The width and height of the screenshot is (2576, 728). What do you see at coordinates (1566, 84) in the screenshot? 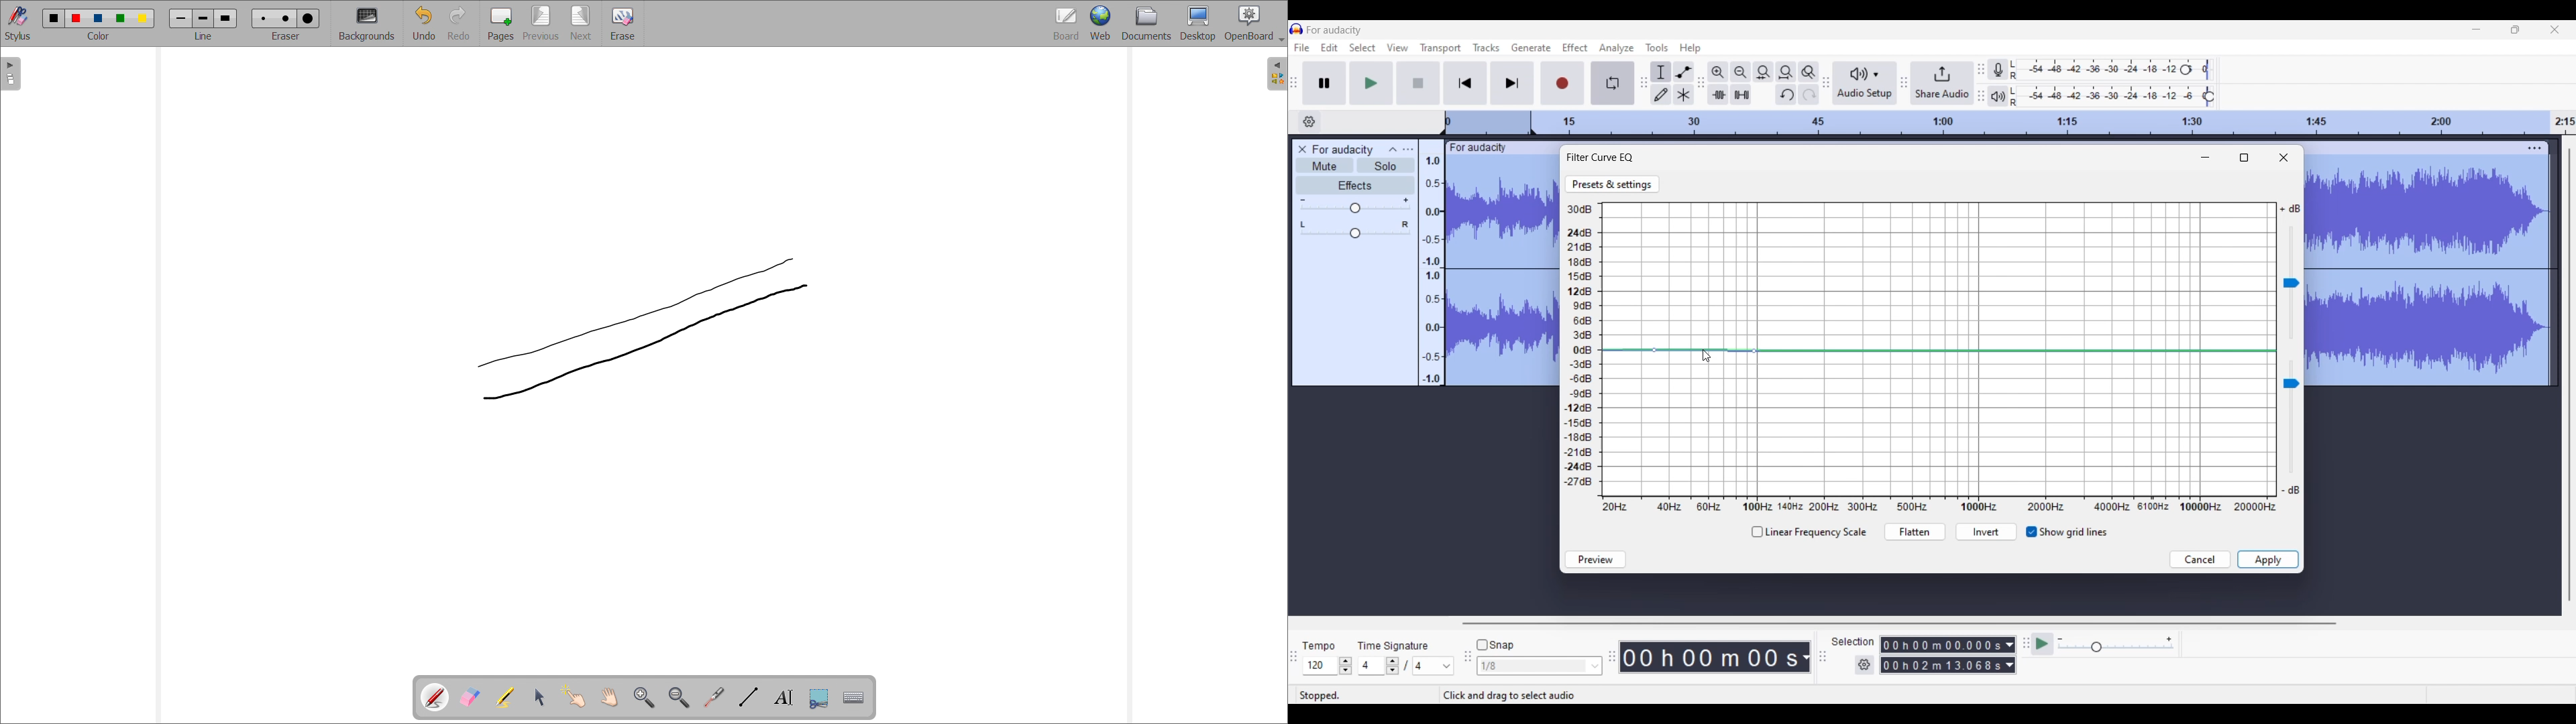
I see `Record/Record new track` at bounding box center [1566, 84].